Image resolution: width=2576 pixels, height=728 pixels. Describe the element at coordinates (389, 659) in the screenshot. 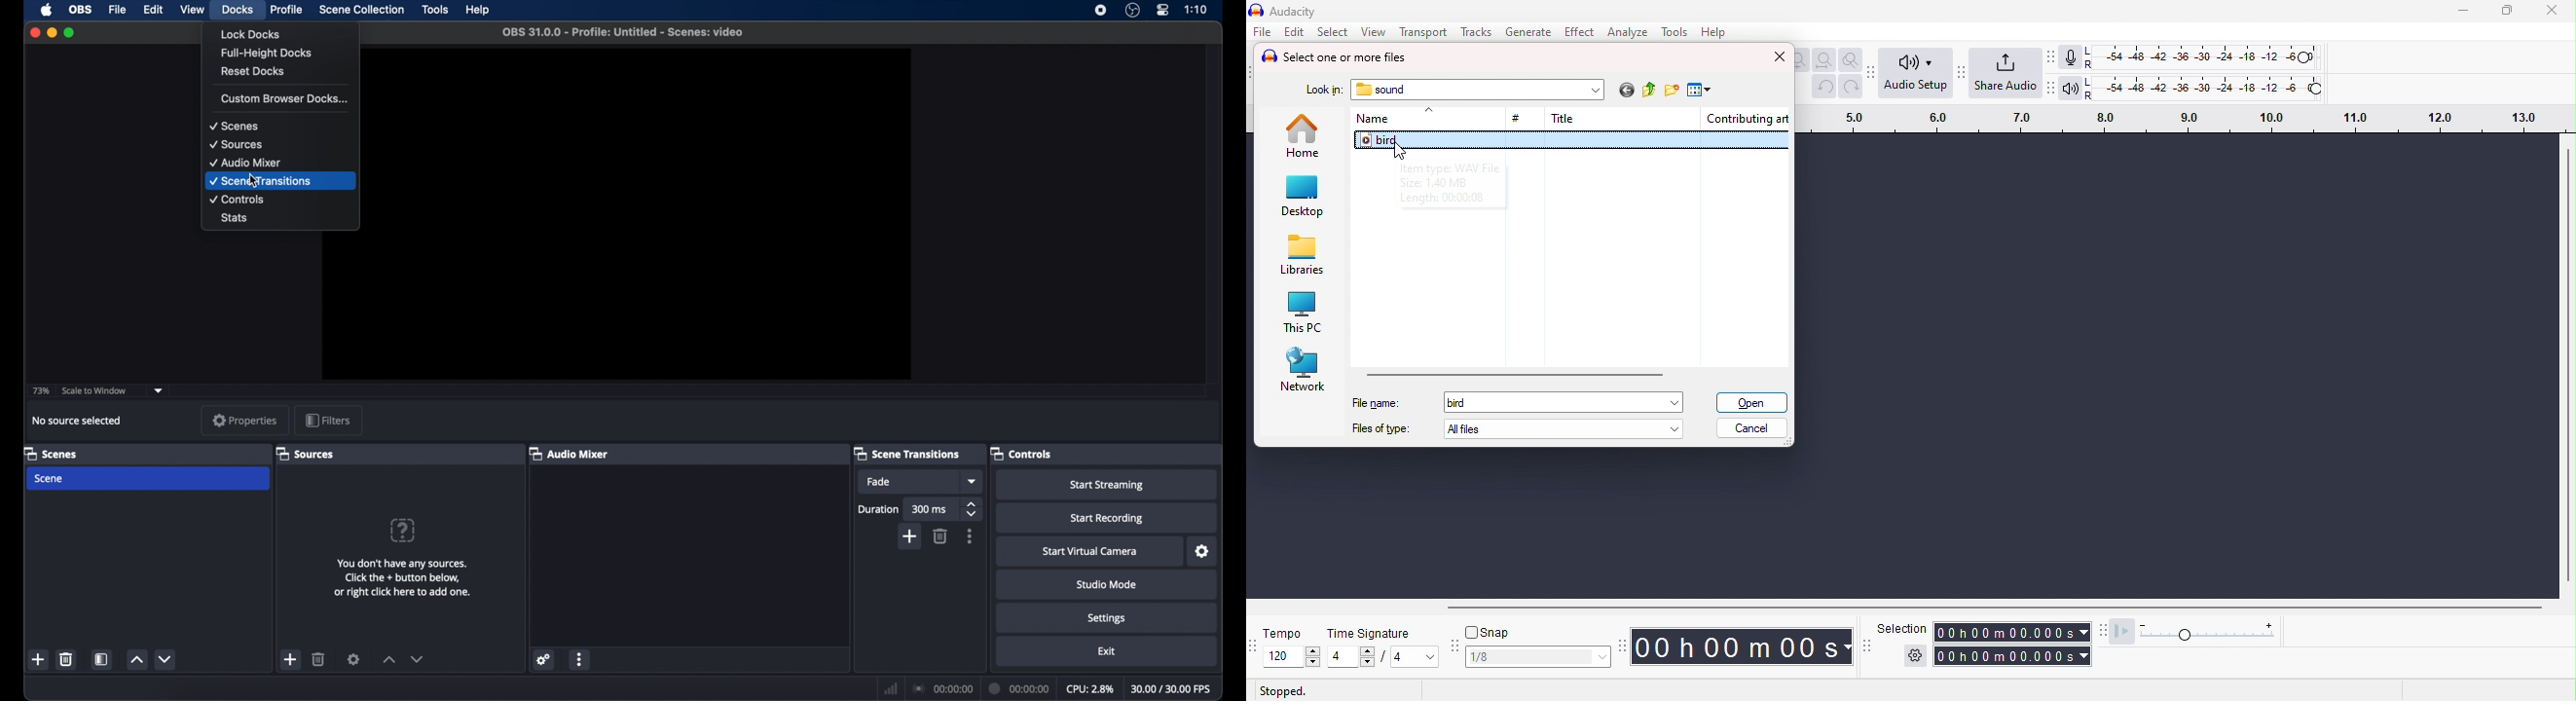

I see `increment` at that location.